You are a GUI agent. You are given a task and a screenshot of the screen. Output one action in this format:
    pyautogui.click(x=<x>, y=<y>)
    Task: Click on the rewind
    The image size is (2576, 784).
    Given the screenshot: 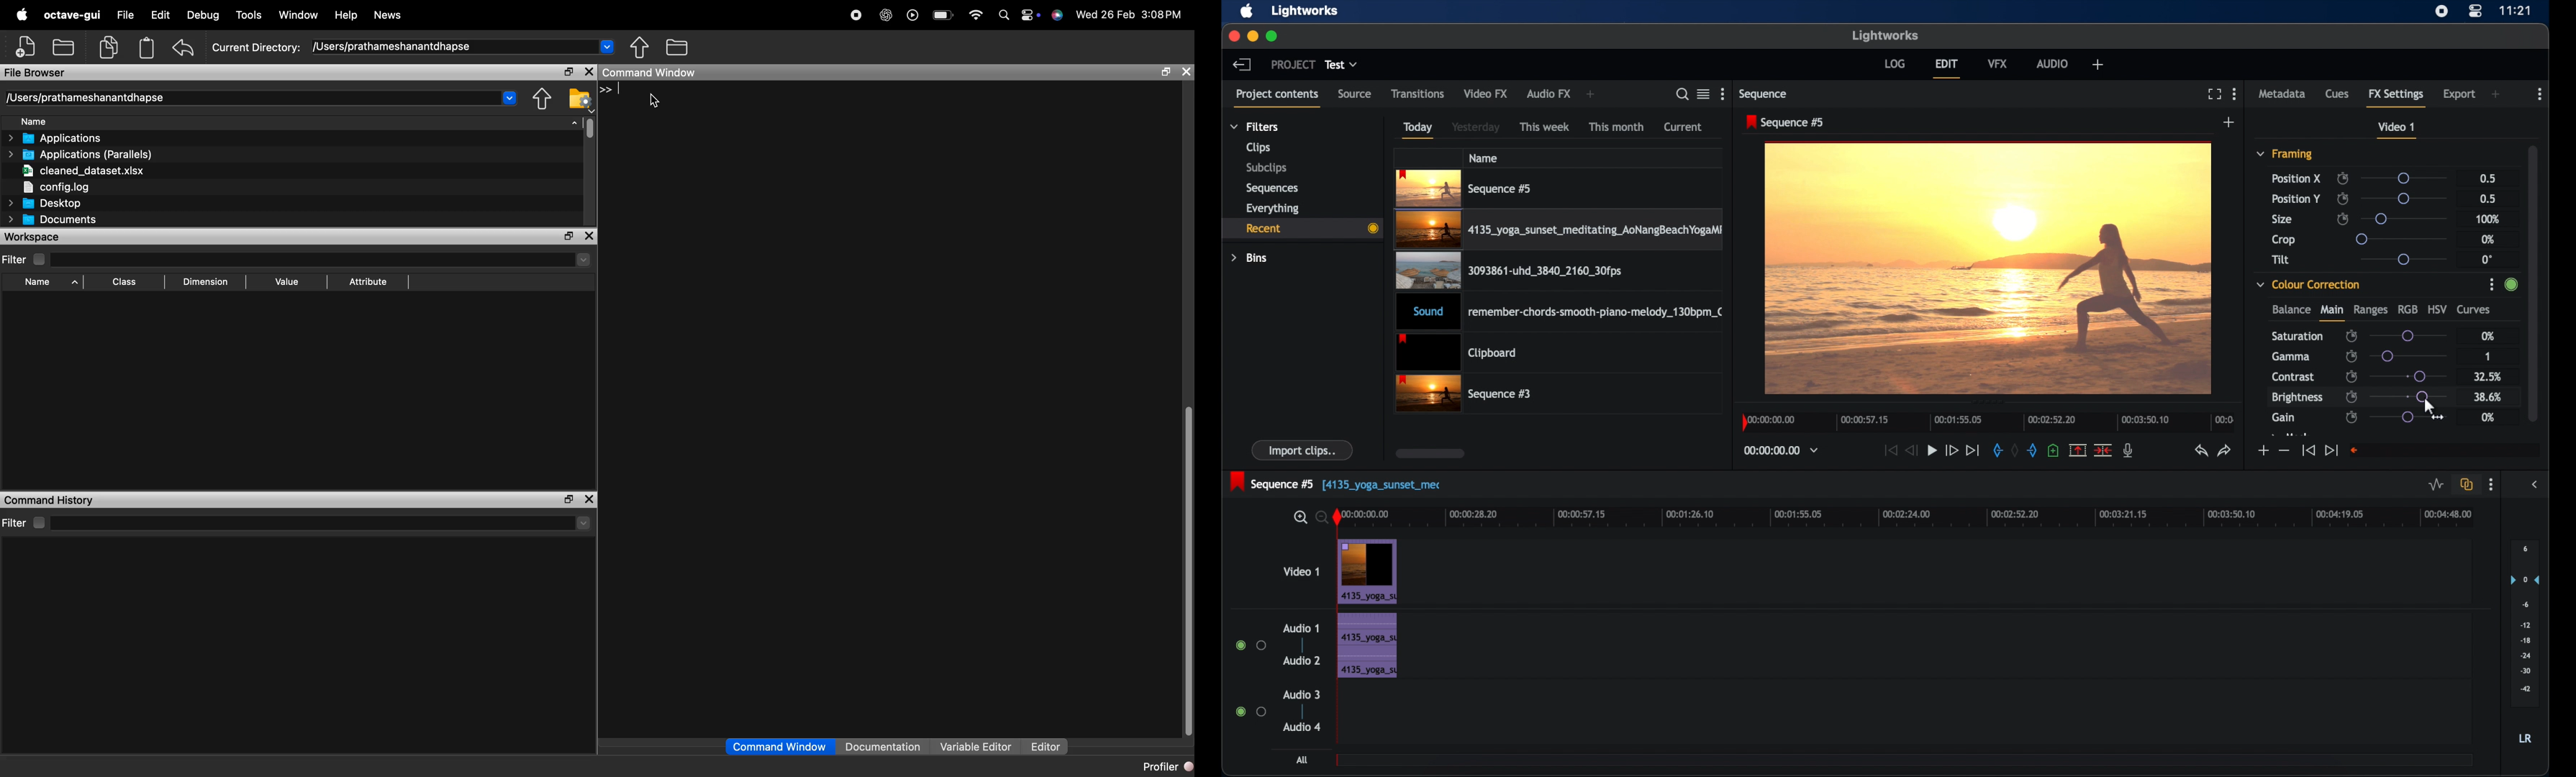 What is the action you would take?
    pyautogui.click(x=1913, y=450)
    